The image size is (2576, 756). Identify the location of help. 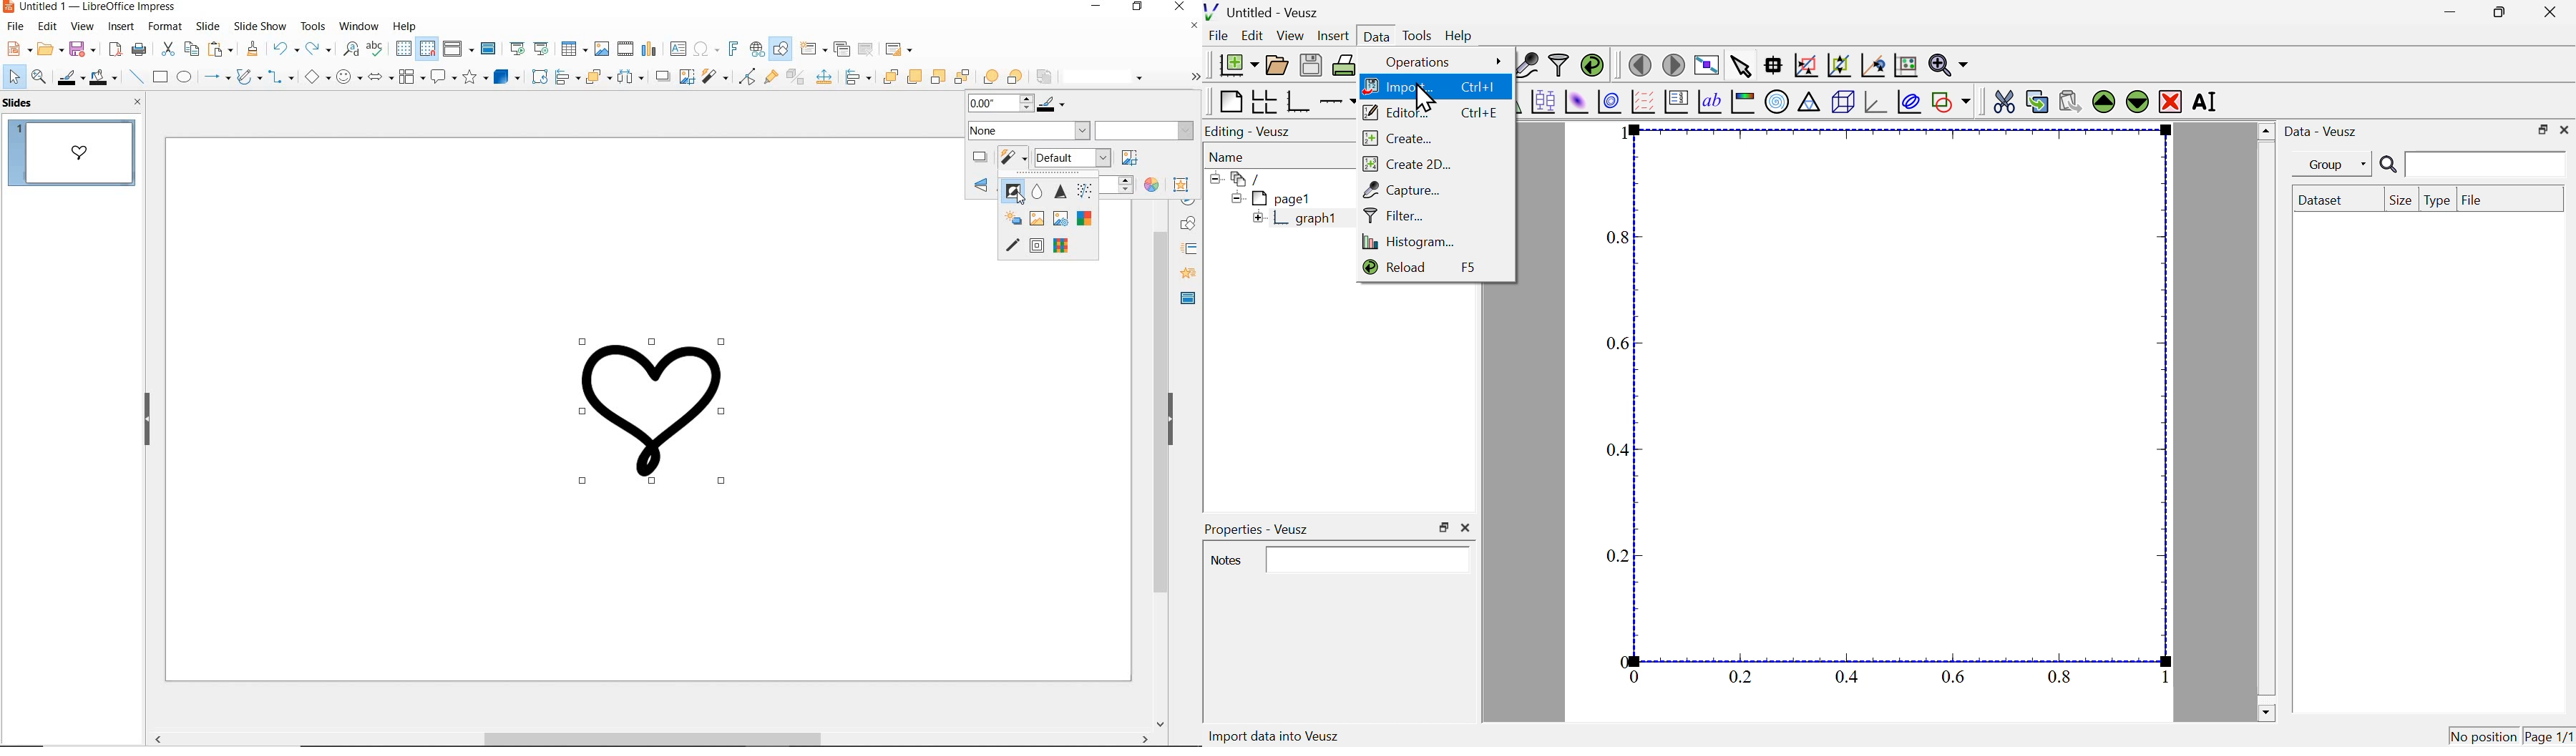
(404, 28).